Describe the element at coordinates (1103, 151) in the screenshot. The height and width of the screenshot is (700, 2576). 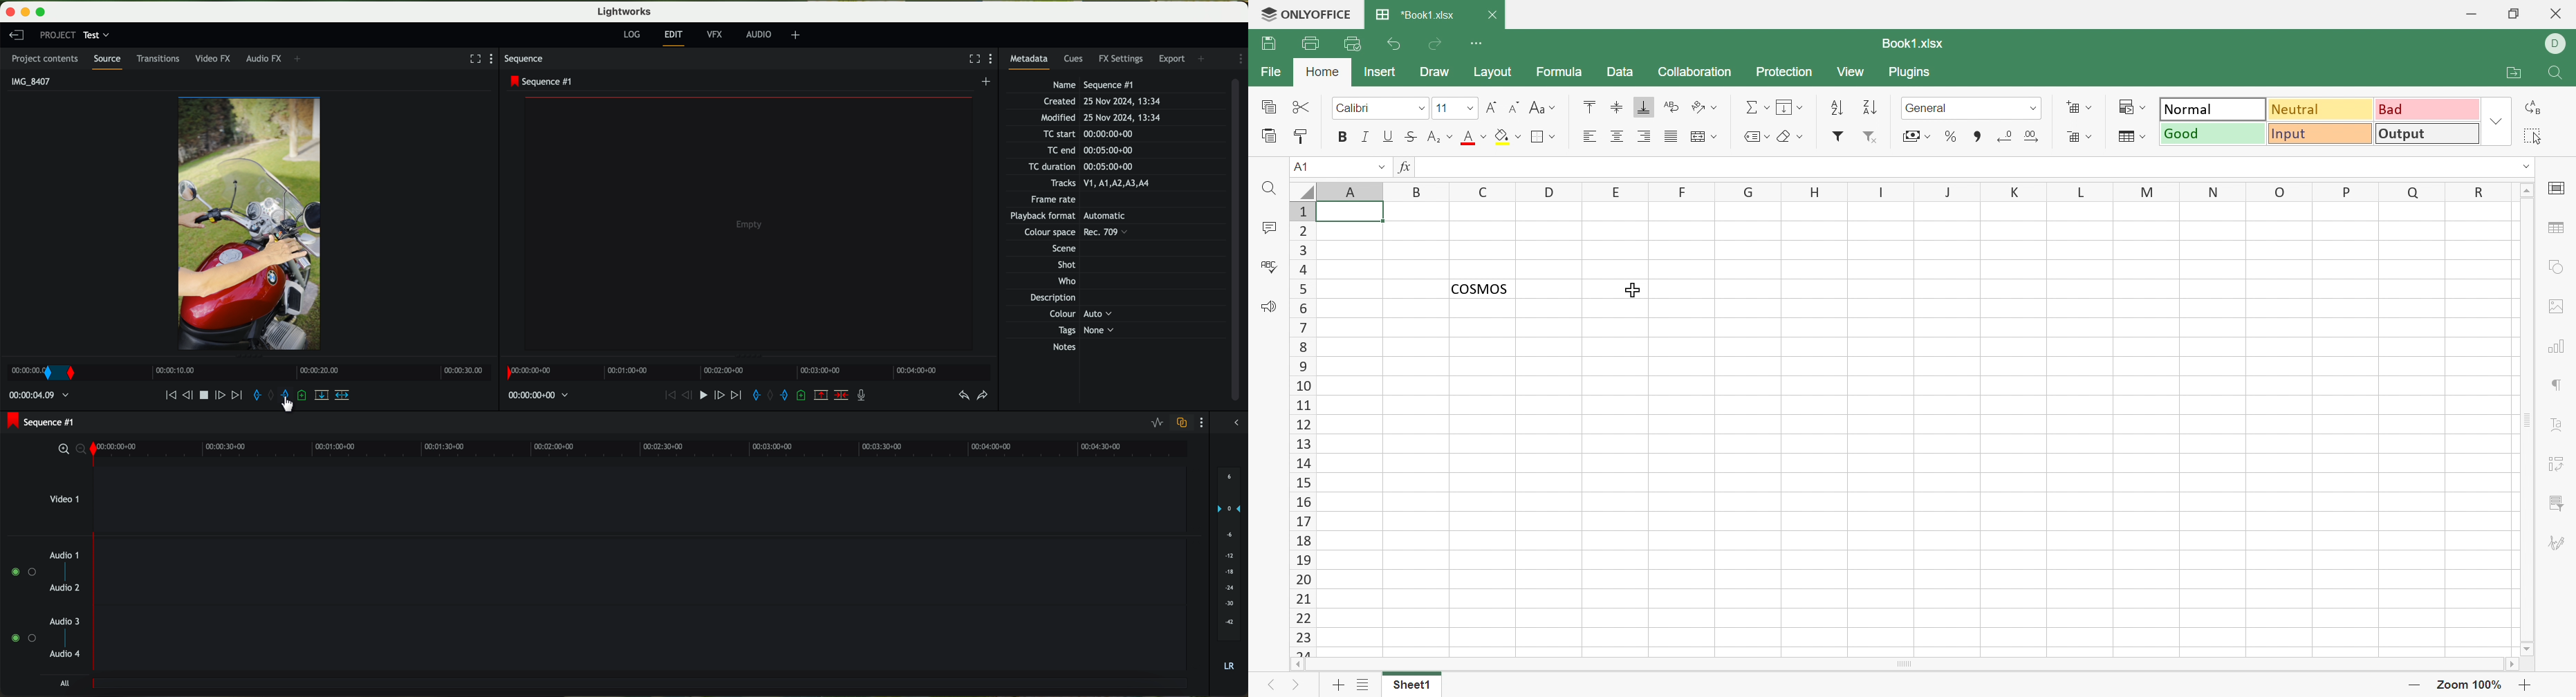
I see `TC end` at that location.